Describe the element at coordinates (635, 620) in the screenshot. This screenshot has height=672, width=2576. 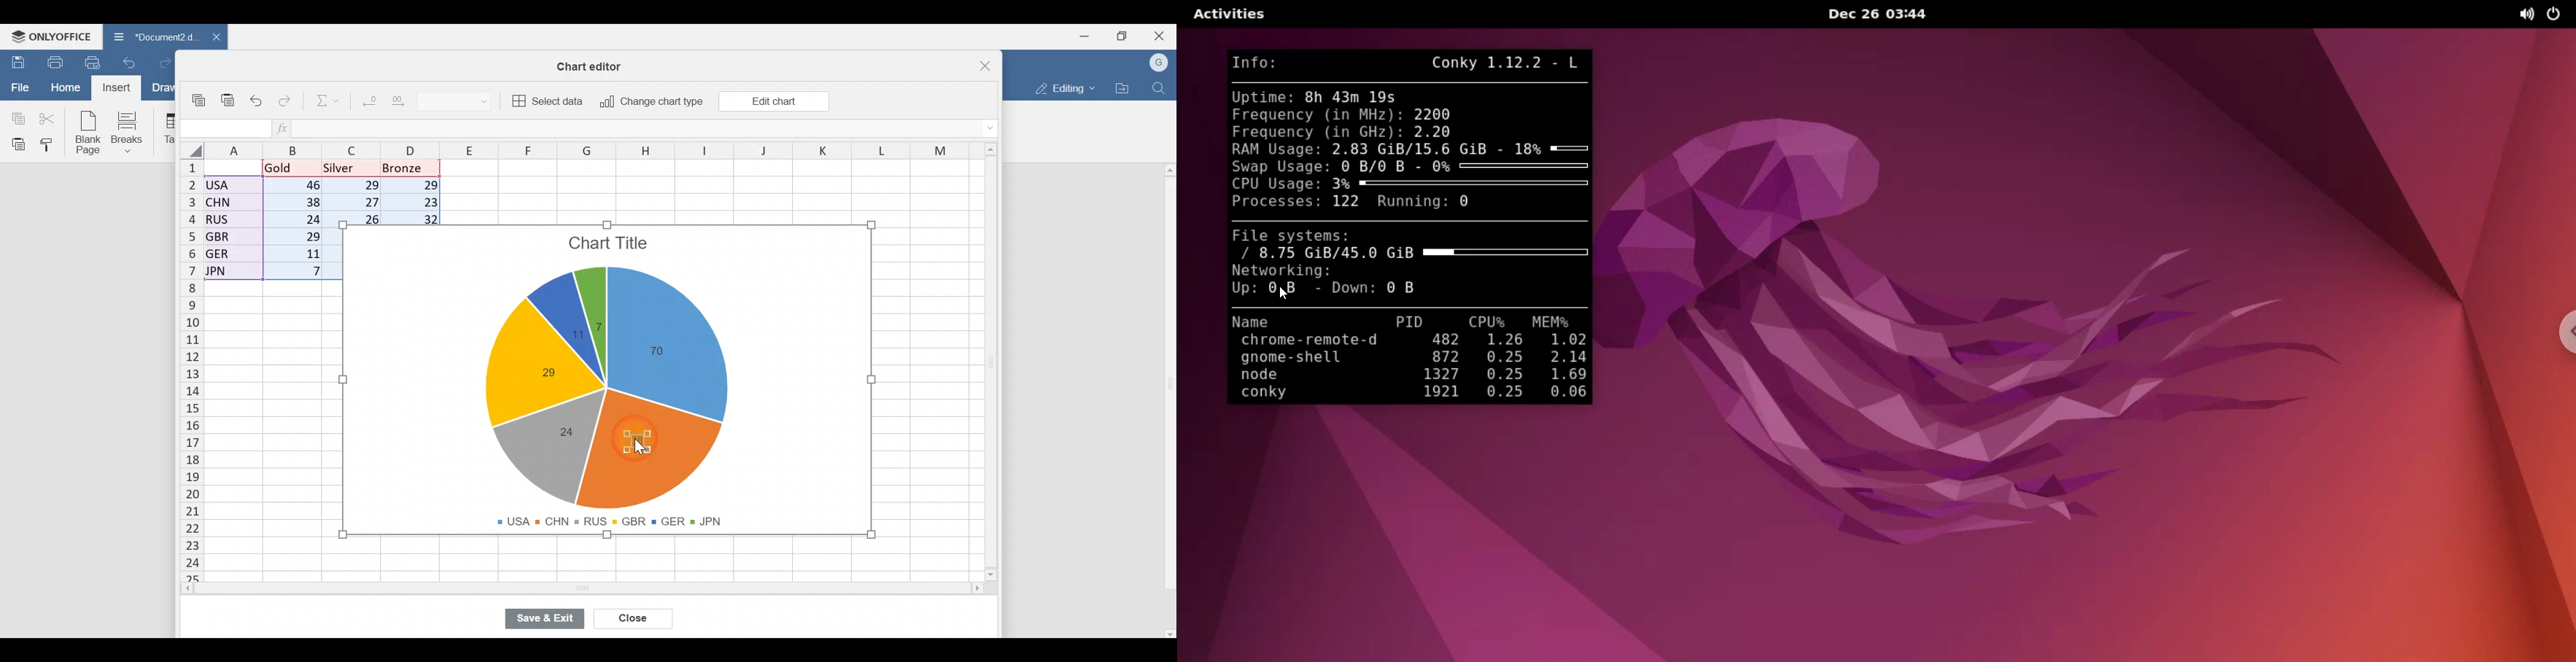
I see `Close` at that location.